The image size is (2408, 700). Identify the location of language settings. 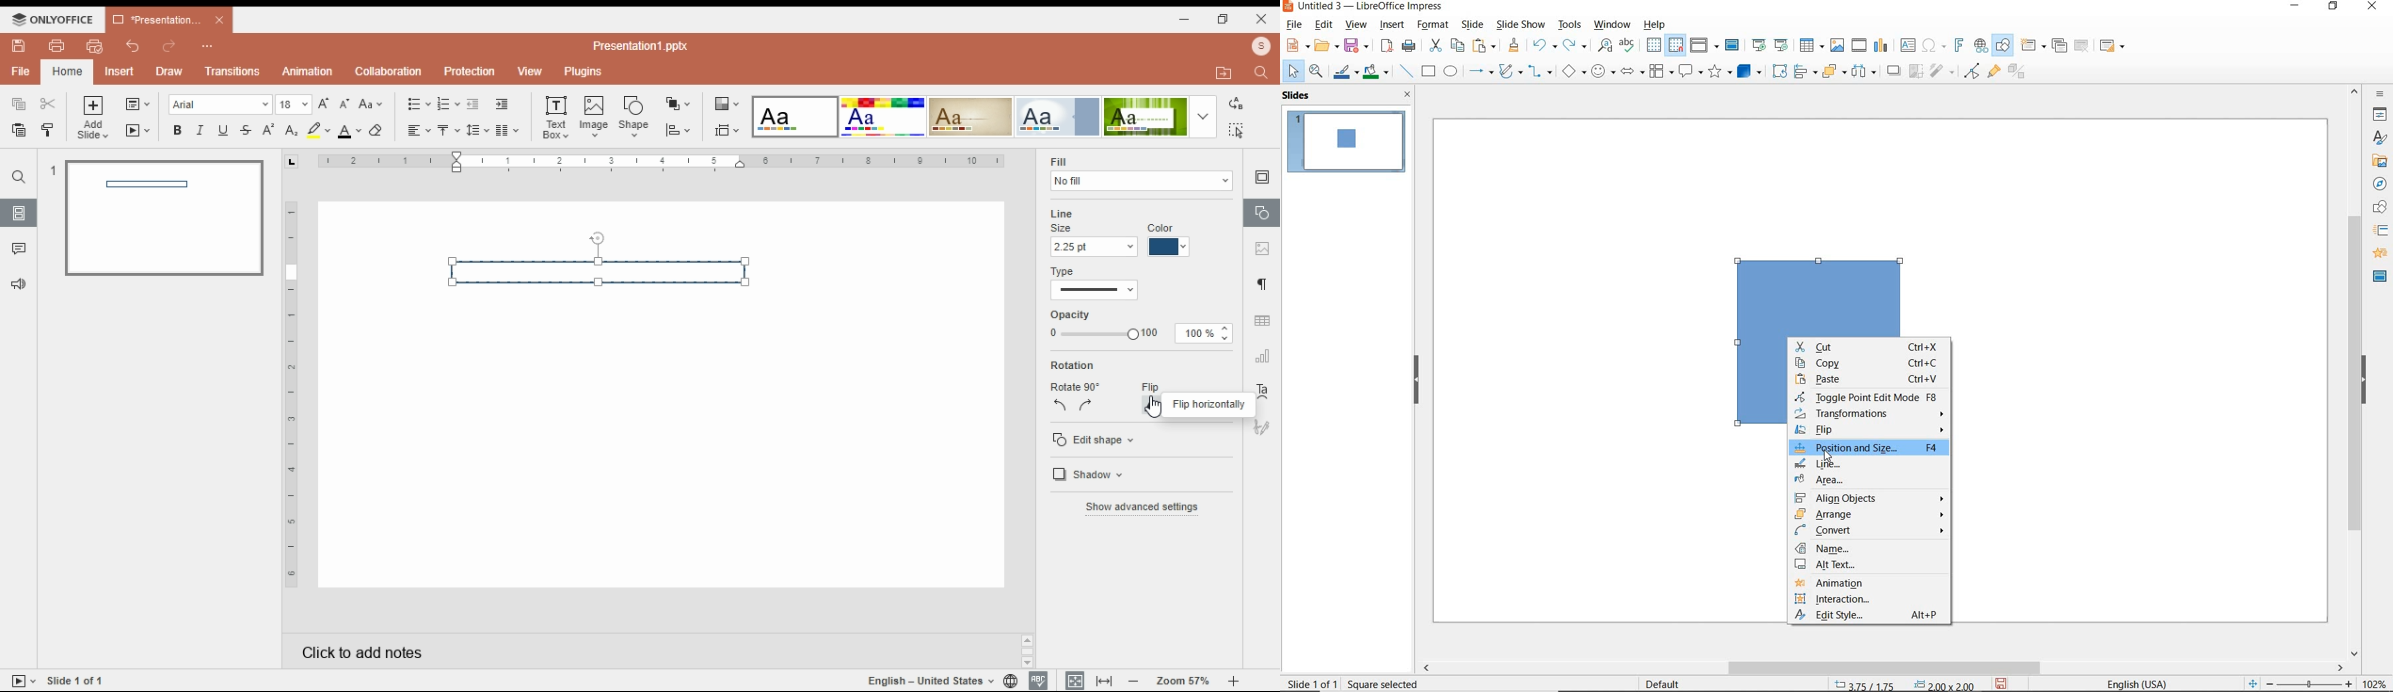
(1009, 681).